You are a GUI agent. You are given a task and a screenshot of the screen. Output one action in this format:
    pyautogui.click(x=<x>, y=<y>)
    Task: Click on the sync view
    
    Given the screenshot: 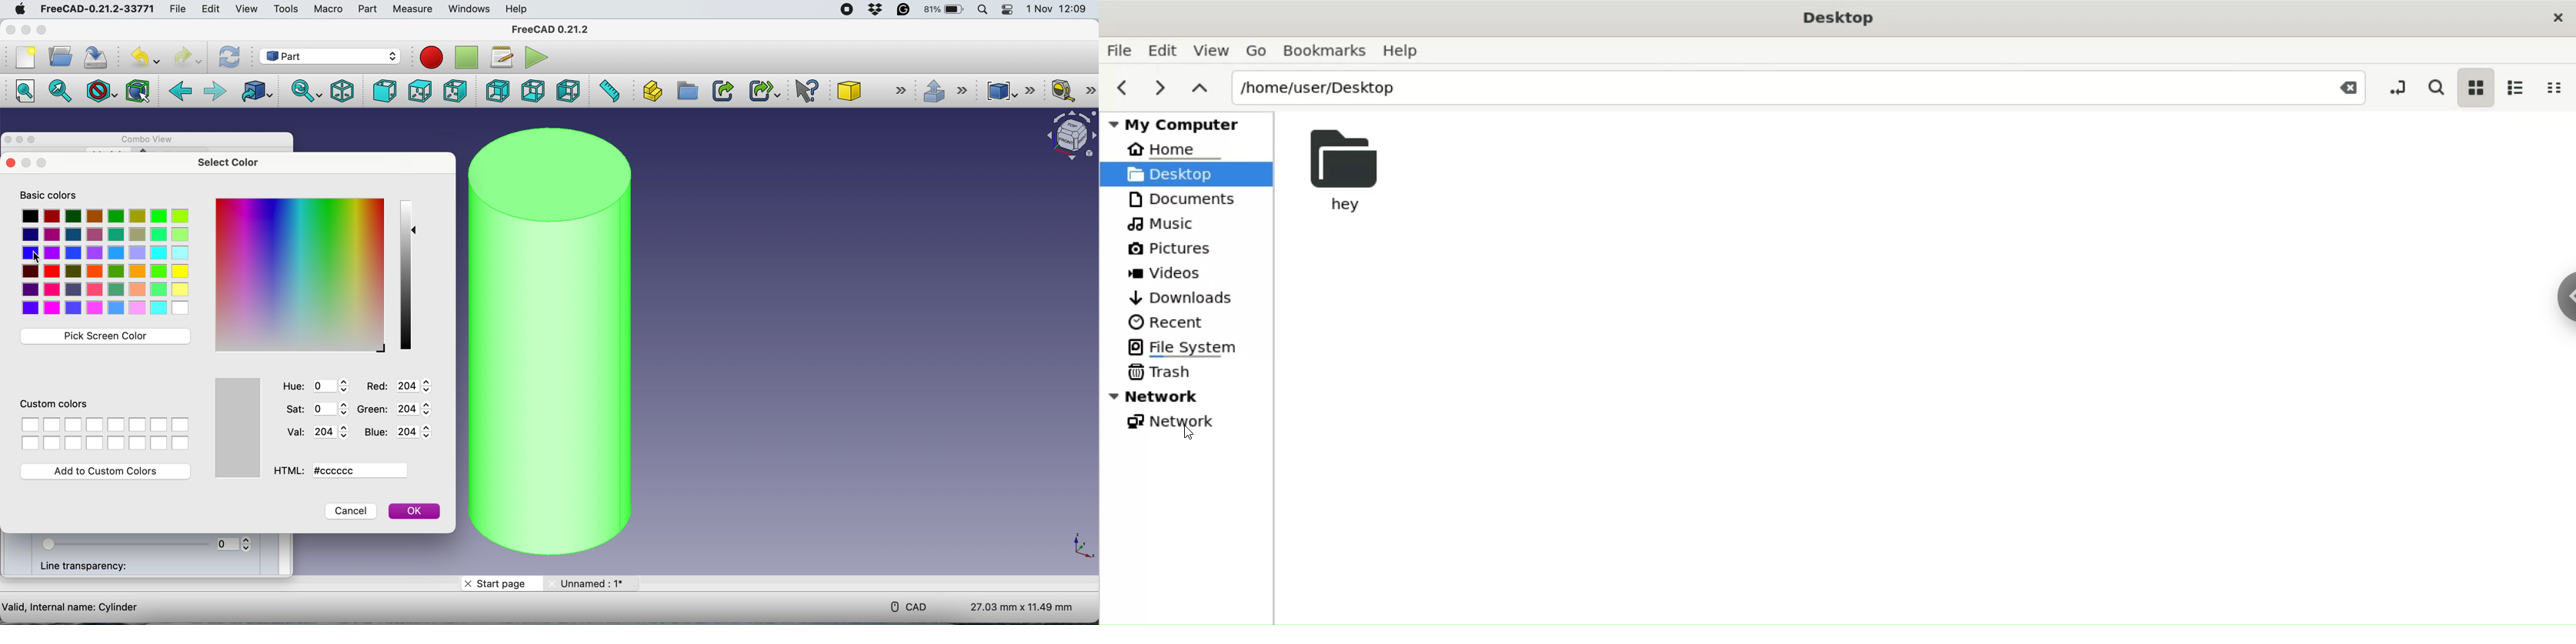 What is the action you would take?
    pyautogui.click(x=304, y=91)
    